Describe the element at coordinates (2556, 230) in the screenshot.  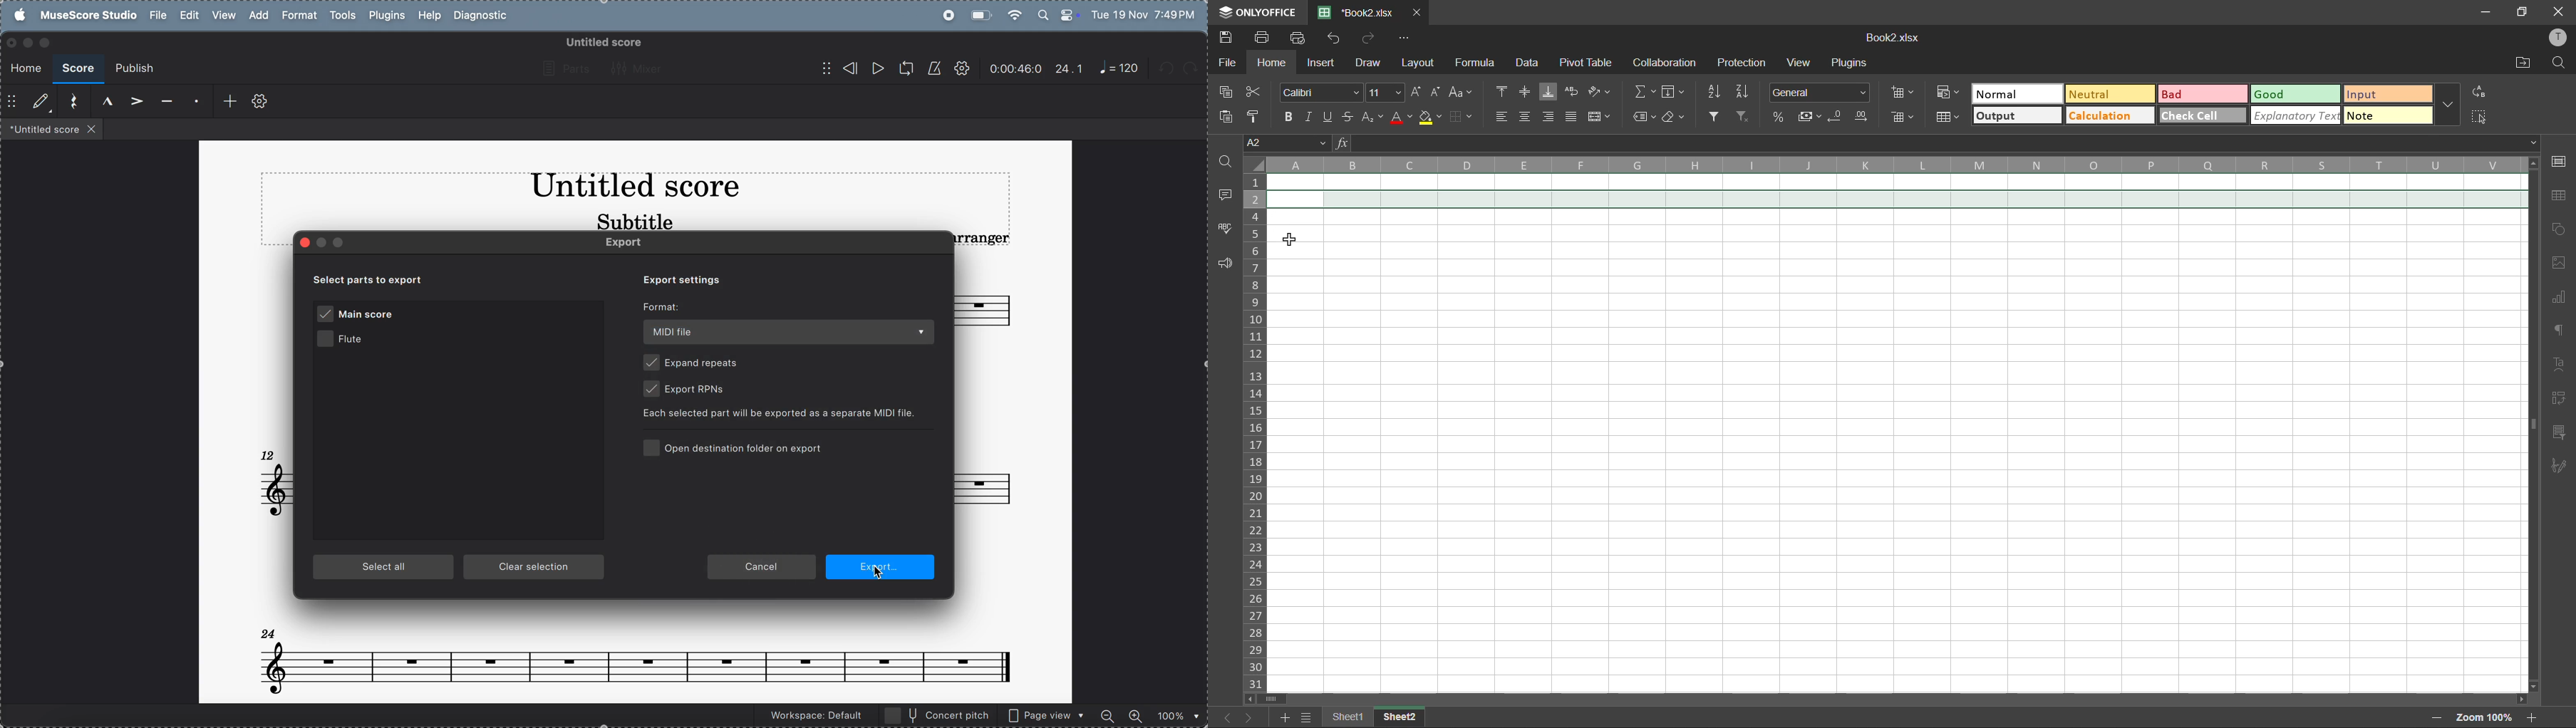
I see `shapes` at that location.